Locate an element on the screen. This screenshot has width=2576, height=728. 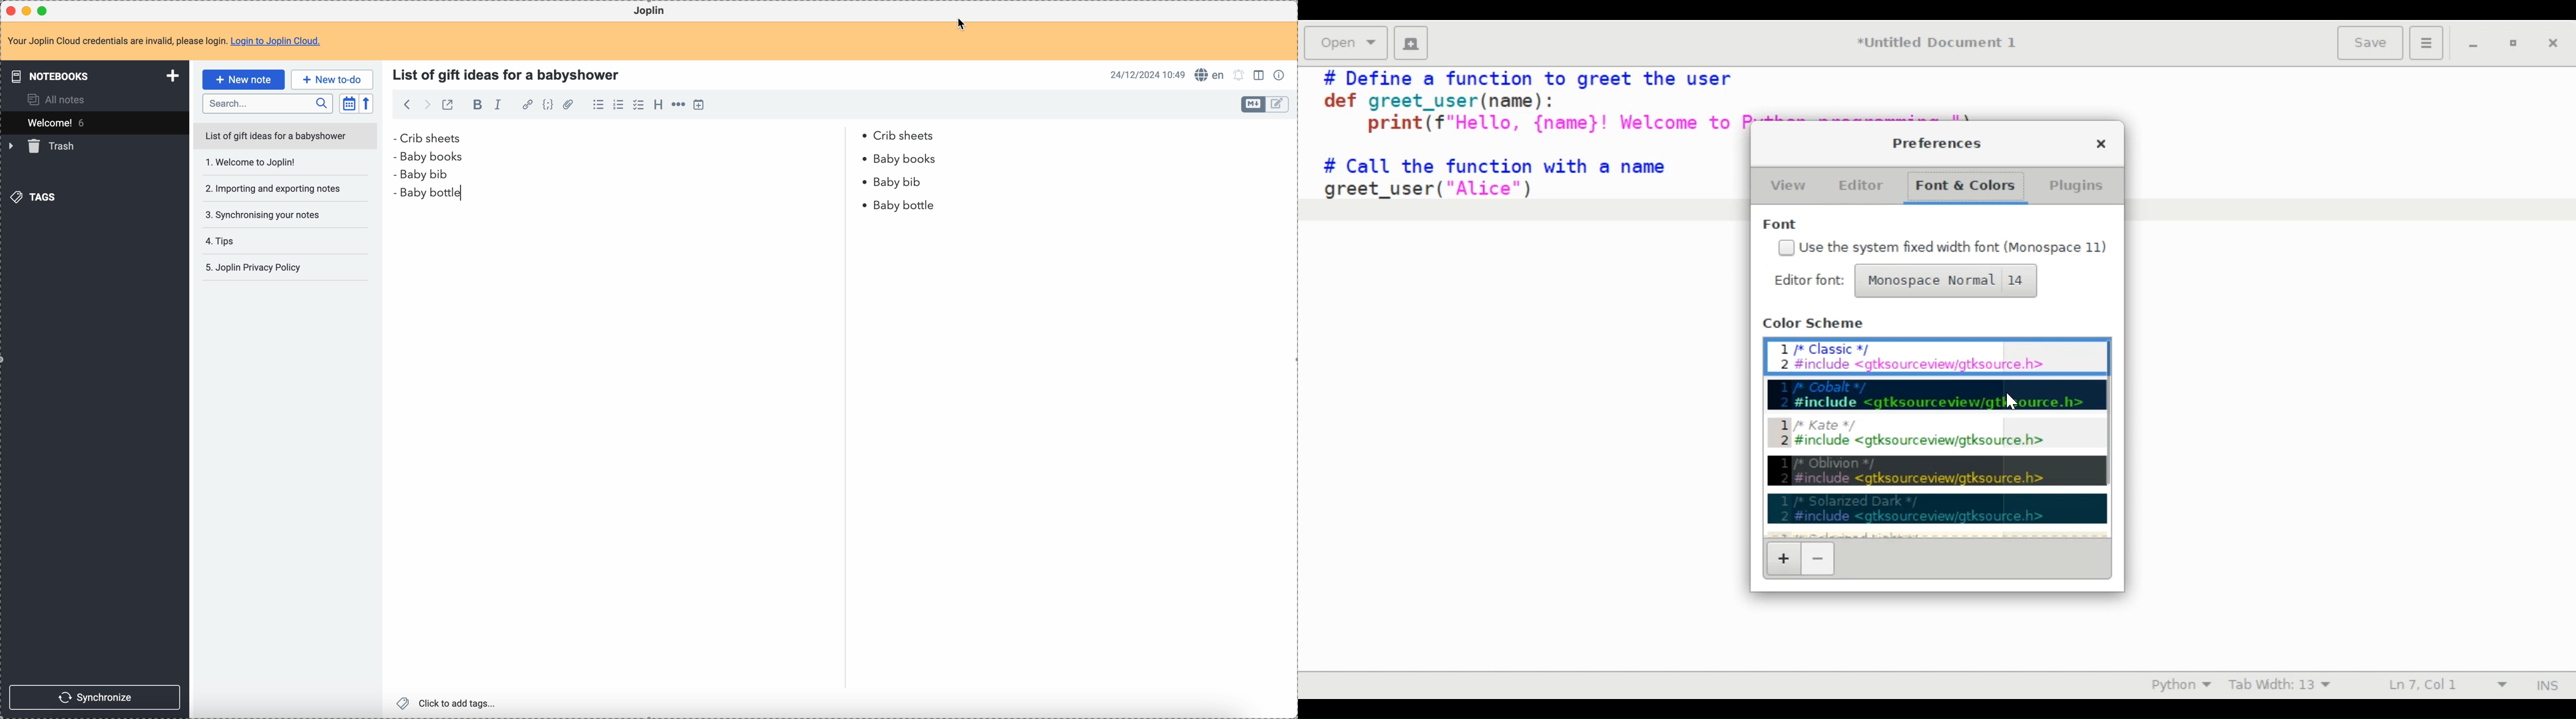
title is located at coordinates (509, 73).